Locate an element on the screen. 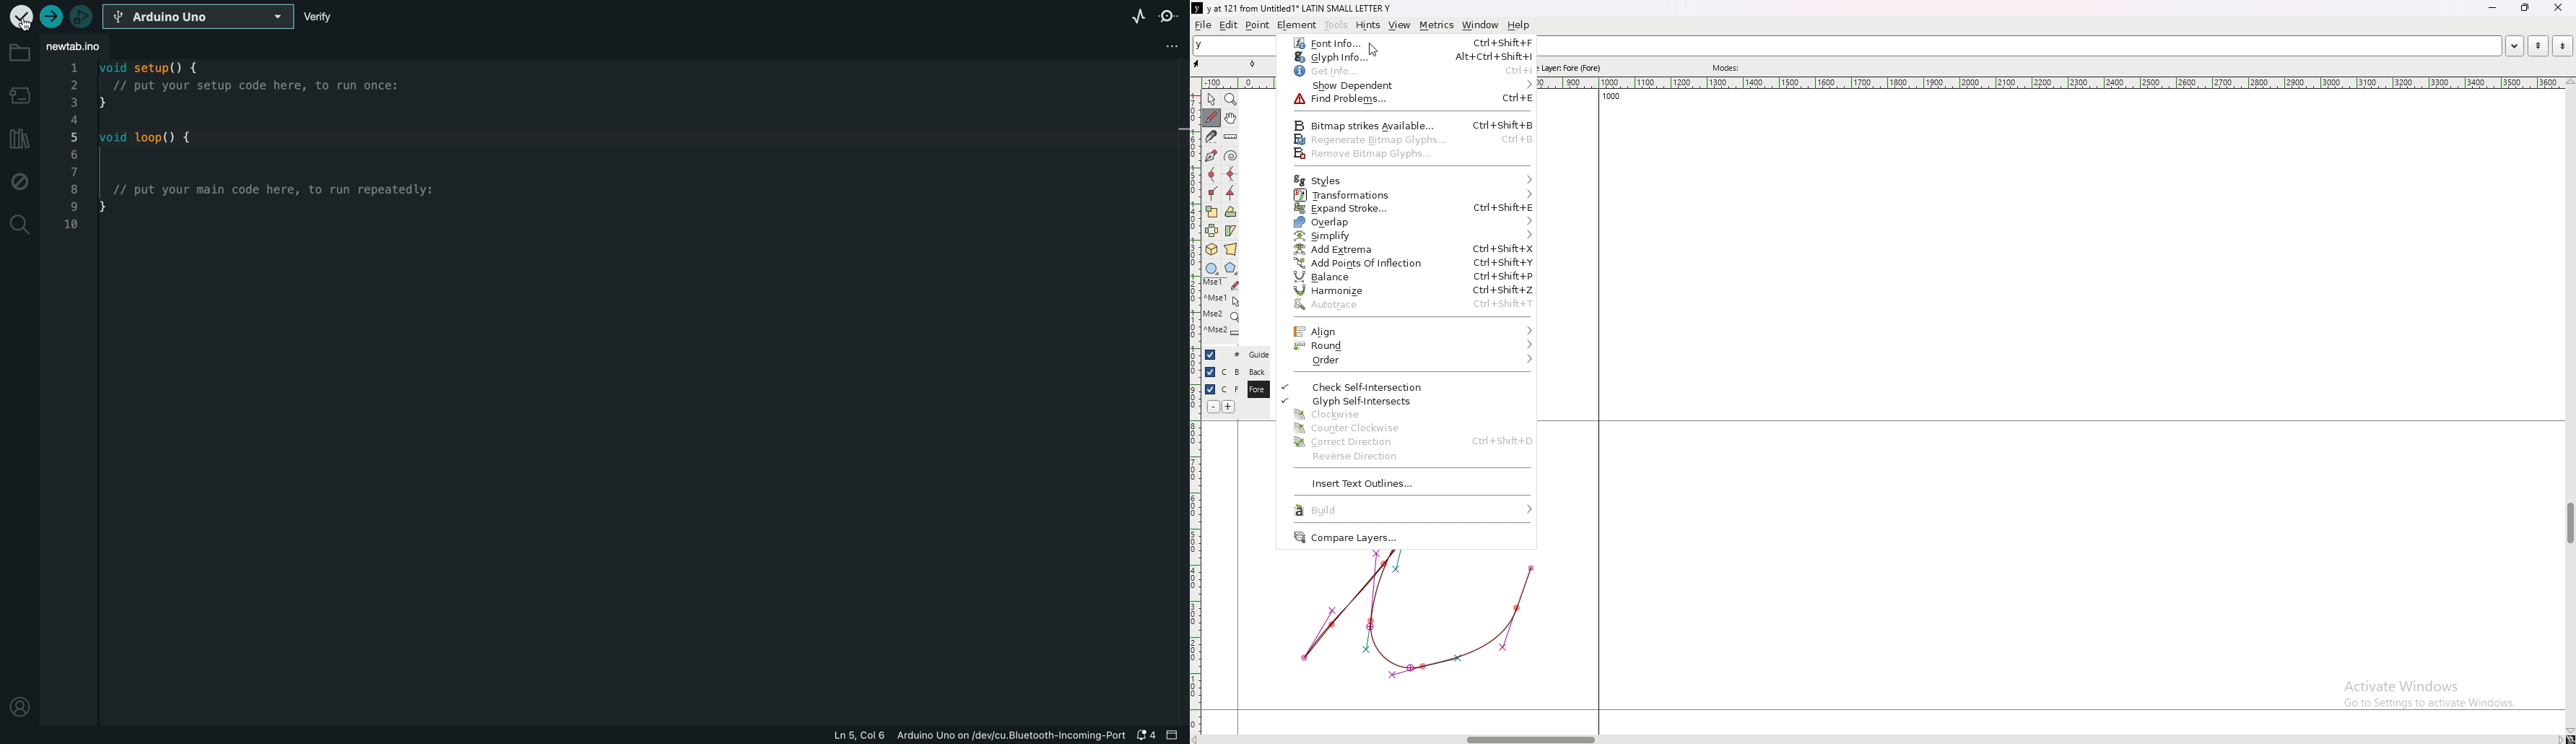 This screenshot has width=2576, height=756. cursor is located at coordinates (1375, 51).